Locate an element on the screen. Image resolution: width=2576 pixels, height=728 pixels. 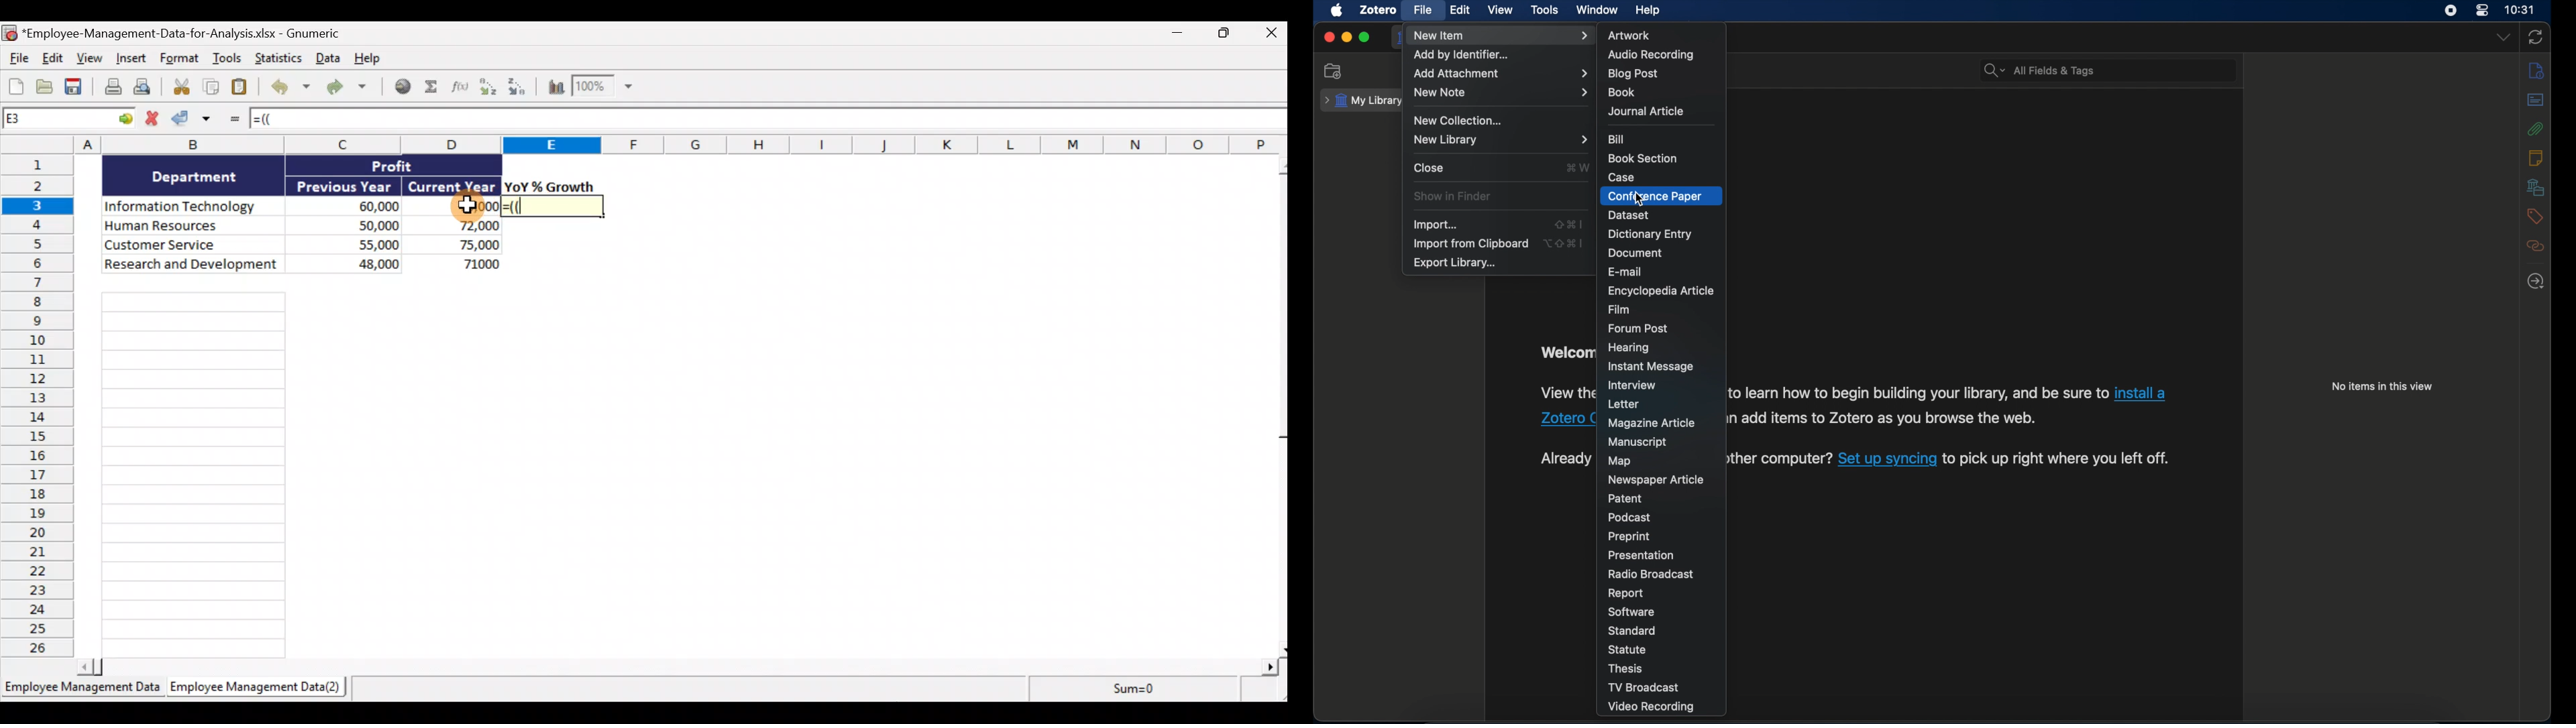
document is located at coordinates (1635, 253).